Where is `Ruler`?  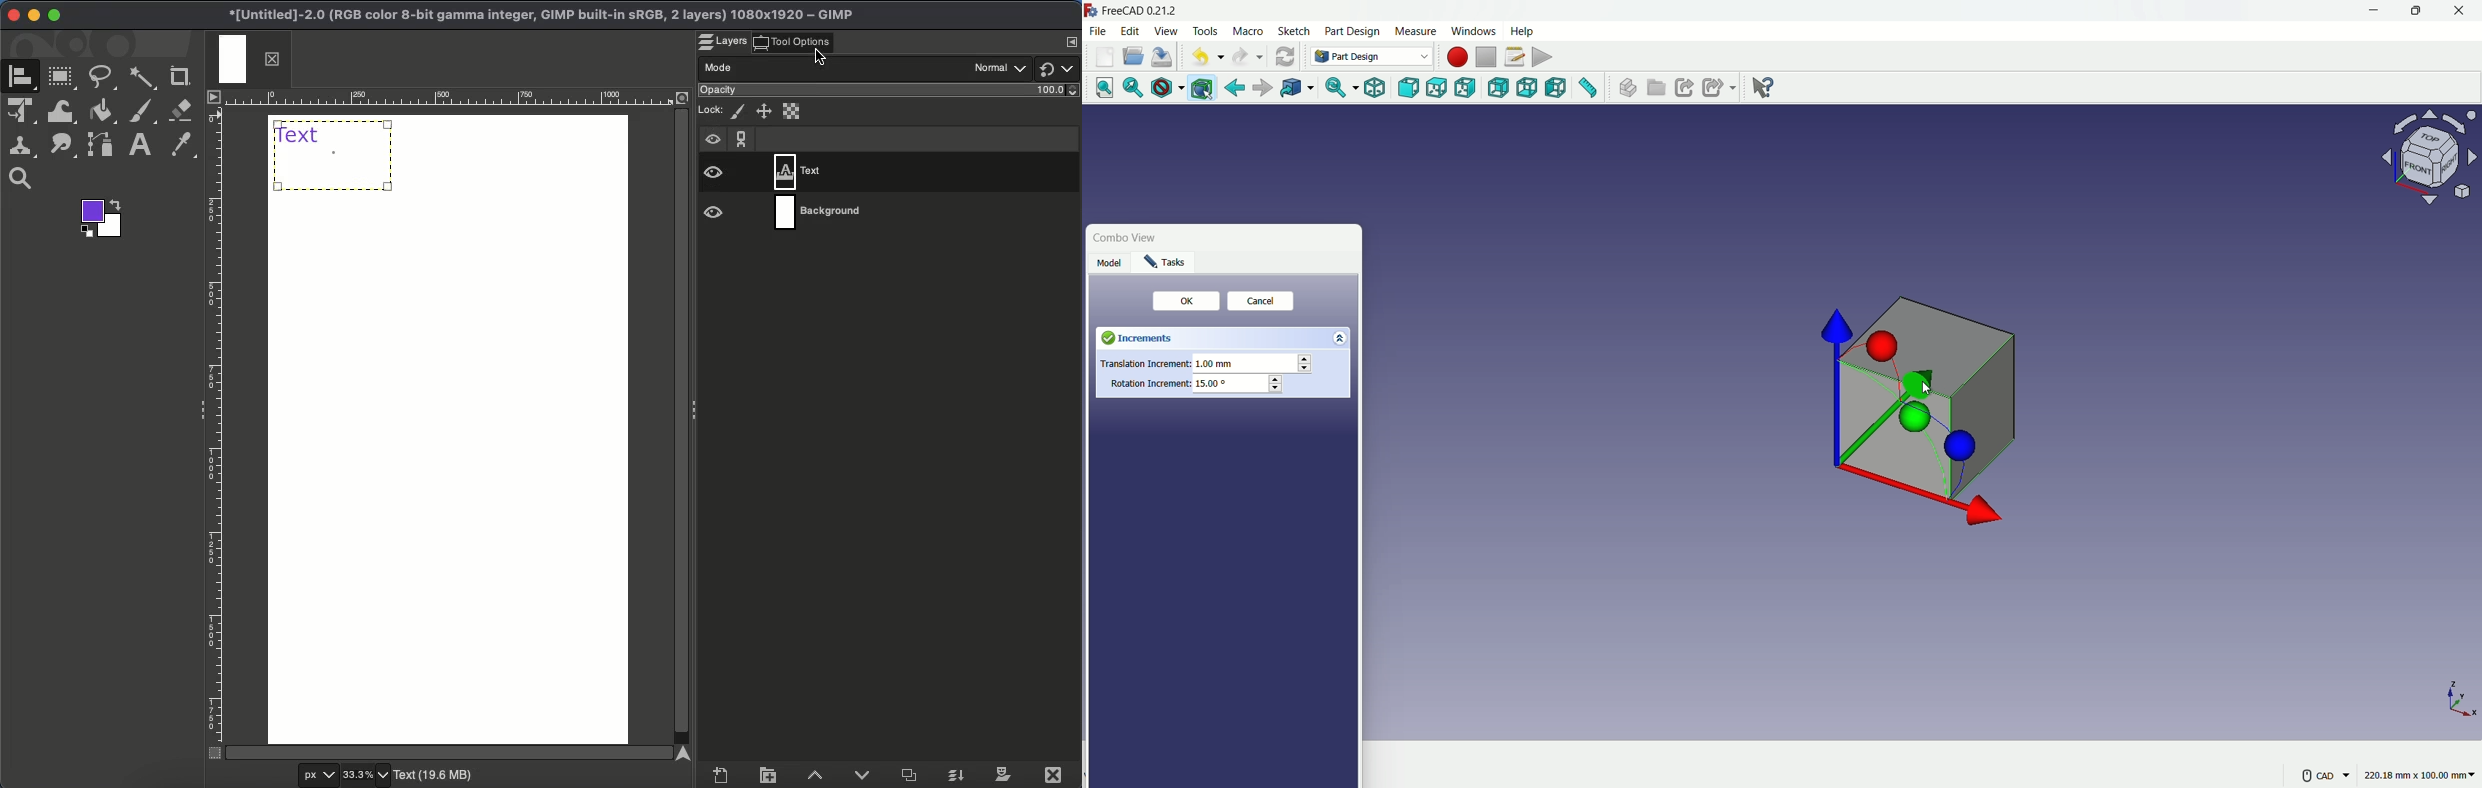
Ruler is located at coordinates (466, 98).